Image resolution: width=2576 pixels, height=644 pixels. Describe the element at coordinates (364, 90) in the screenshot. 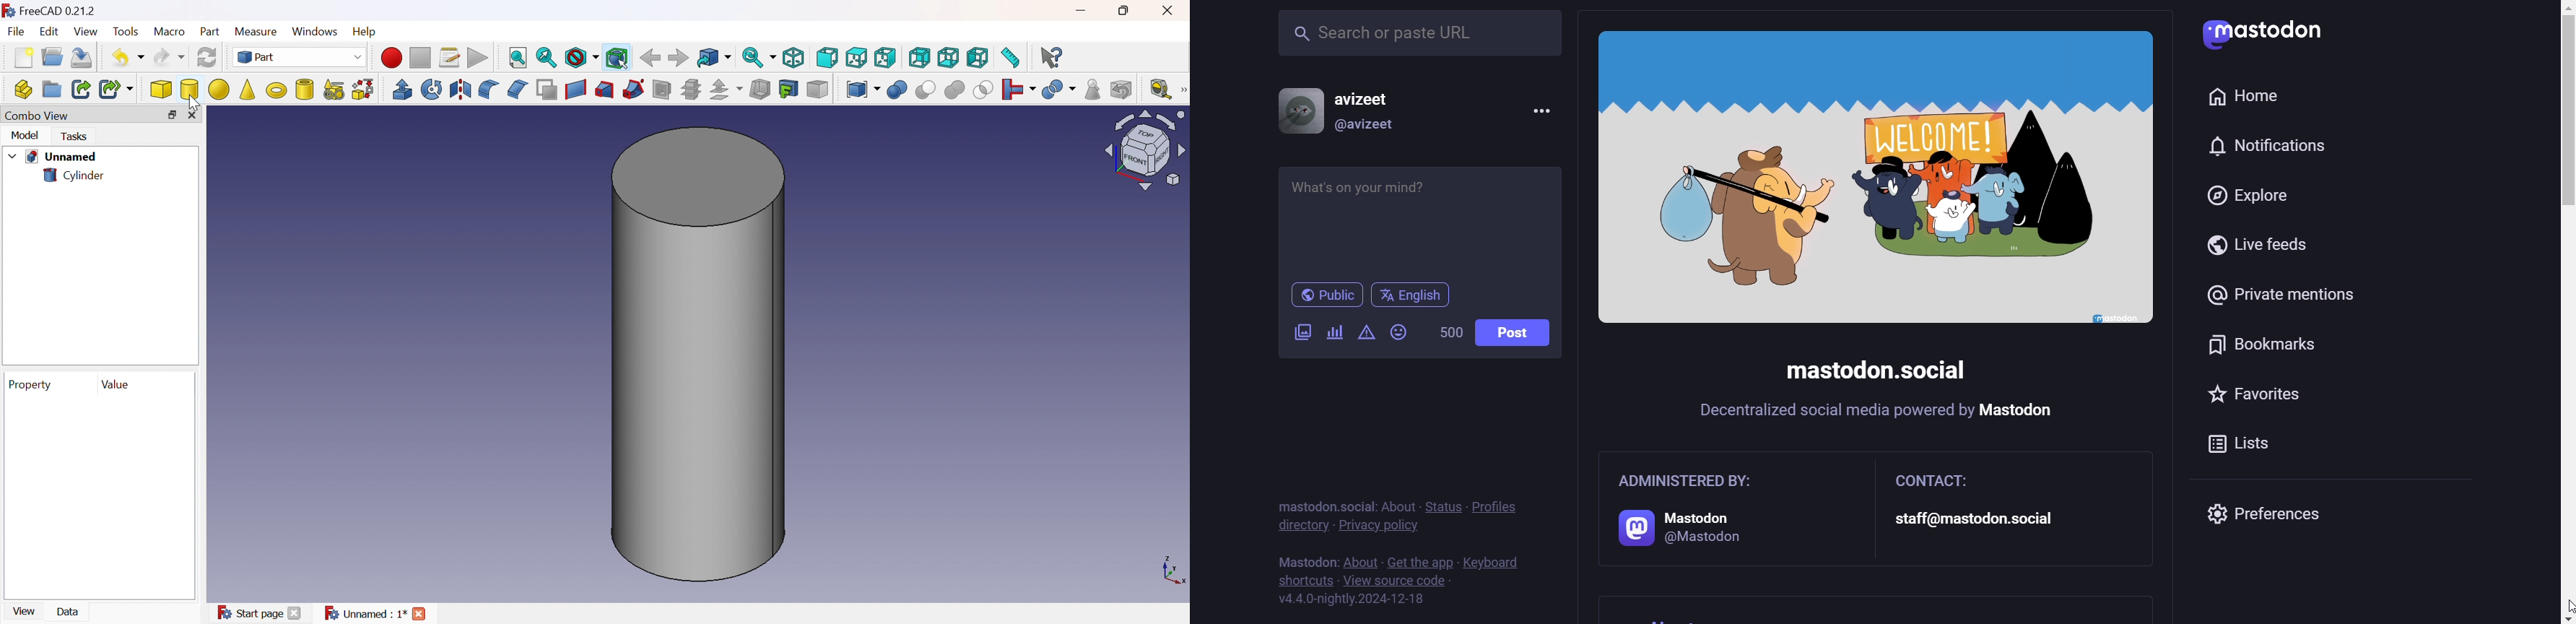

I see `Shape builder` at that location.